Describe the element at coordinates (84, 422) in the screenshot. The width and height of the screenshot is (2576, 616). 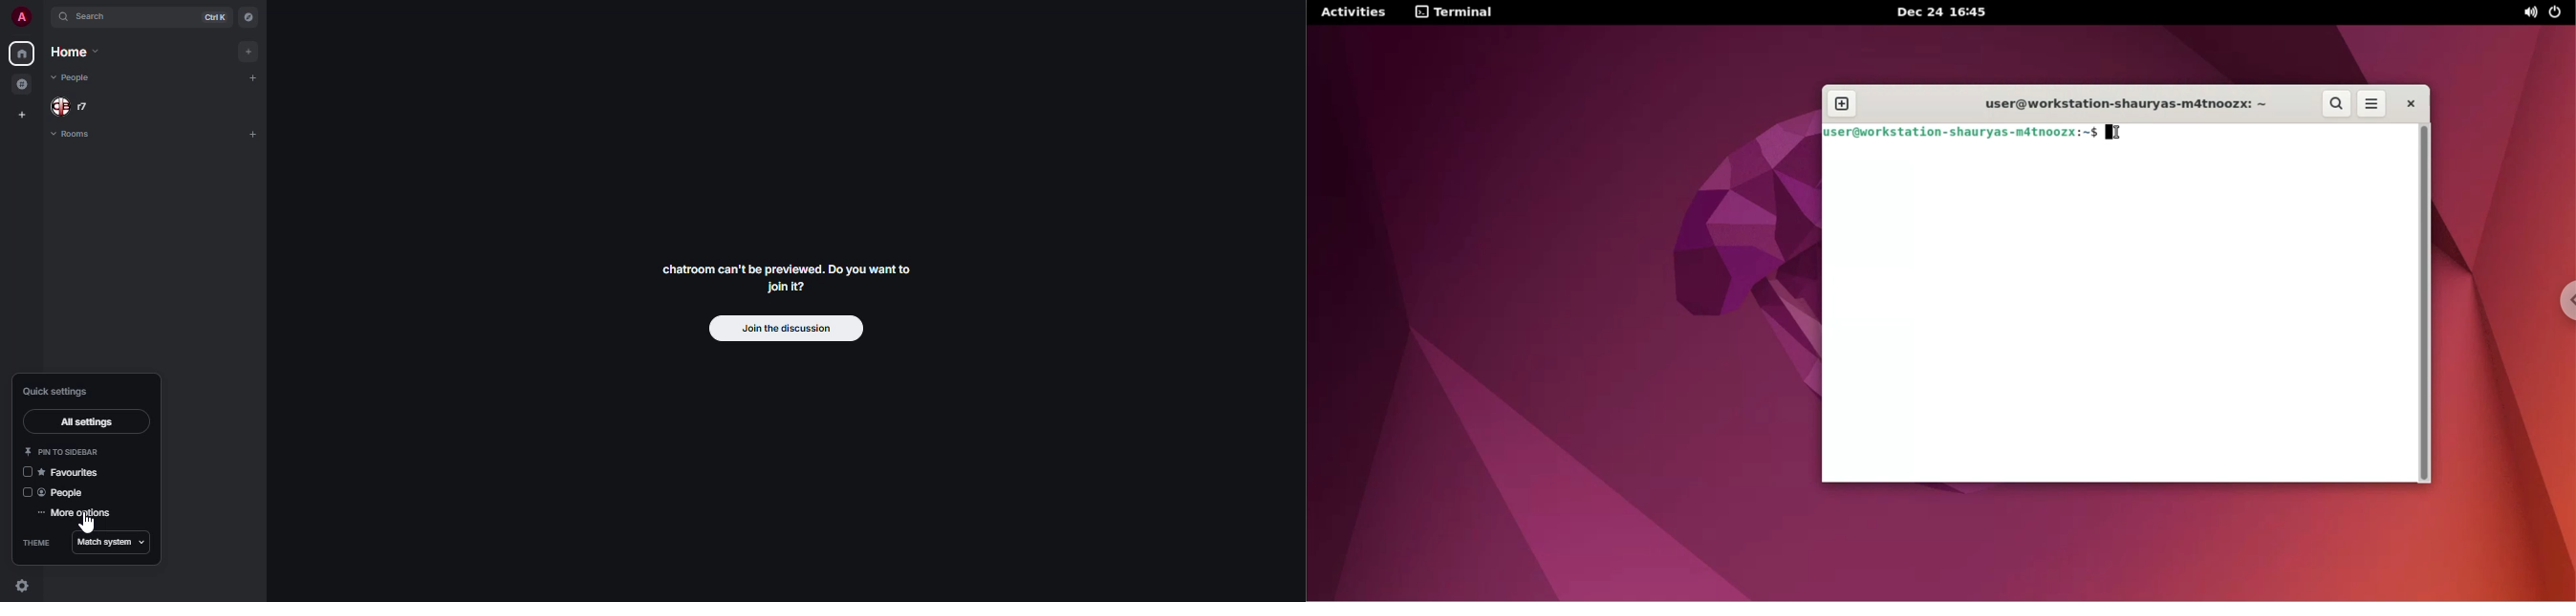
I see `all settings` at that location.